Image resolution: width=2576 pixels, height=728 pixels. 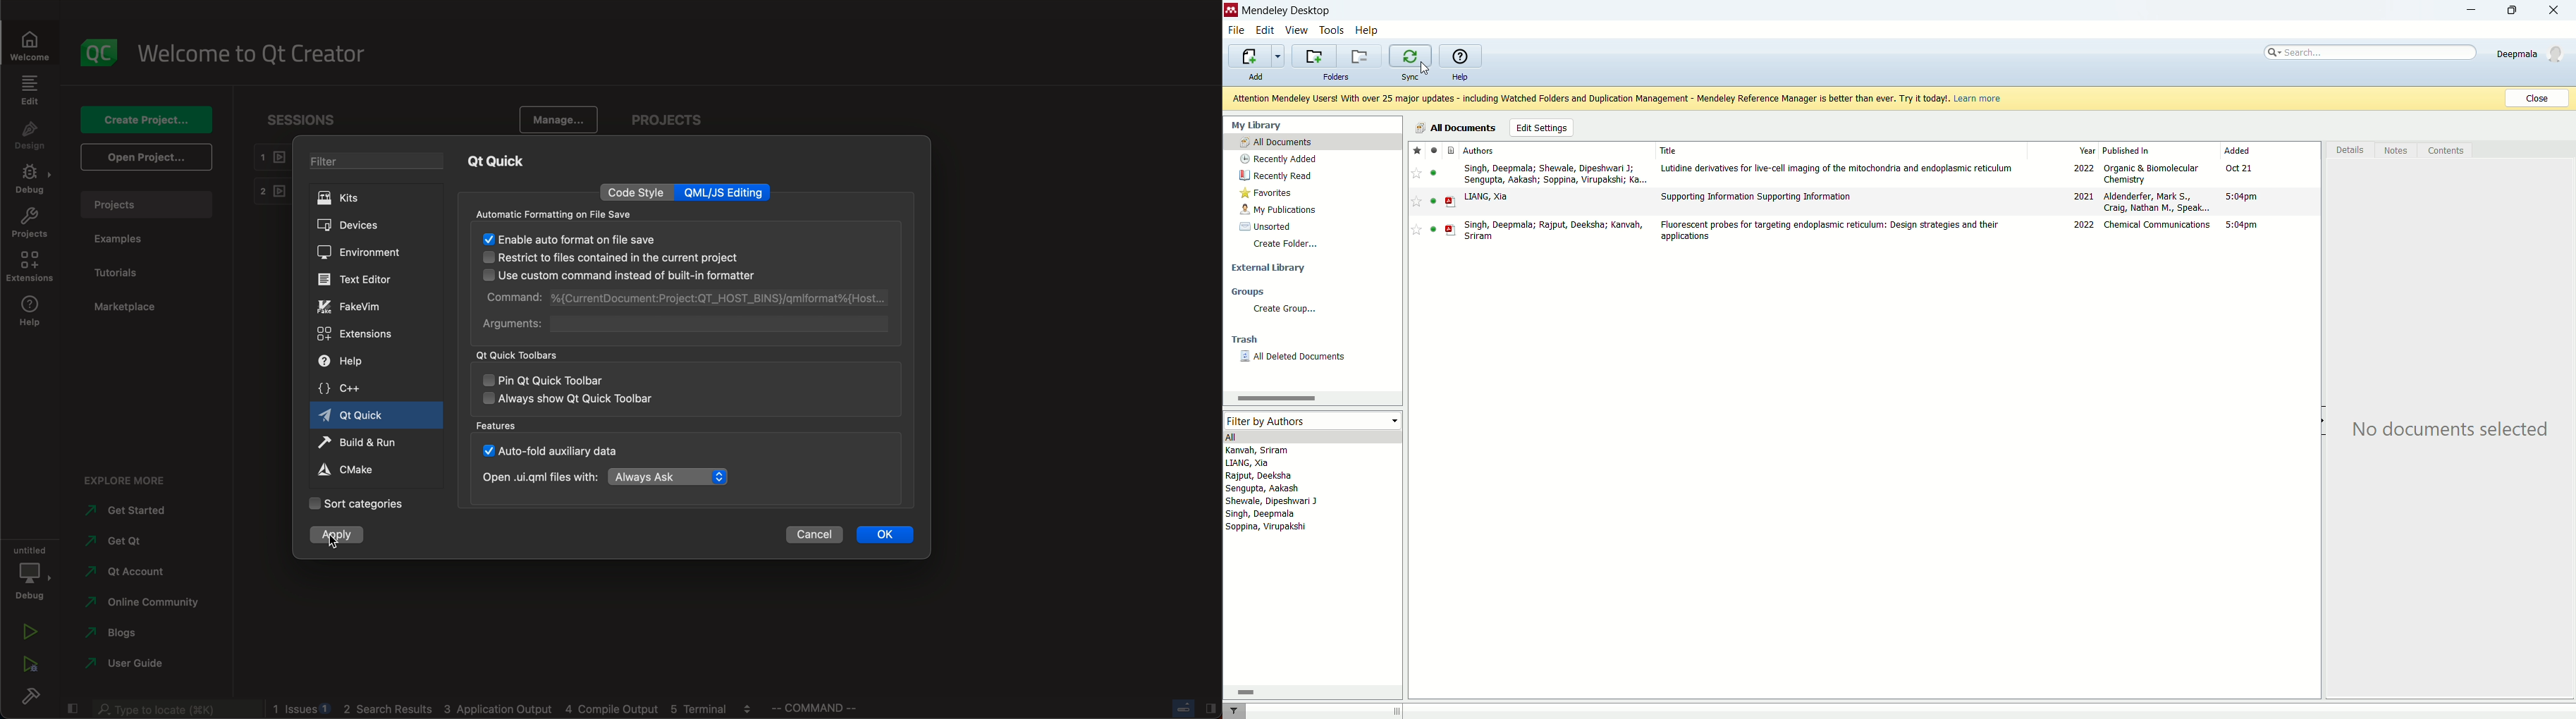 What do you see at coordinates (371, 226) in the screenshot?
I see `devices` at bounding box center [371, 226].